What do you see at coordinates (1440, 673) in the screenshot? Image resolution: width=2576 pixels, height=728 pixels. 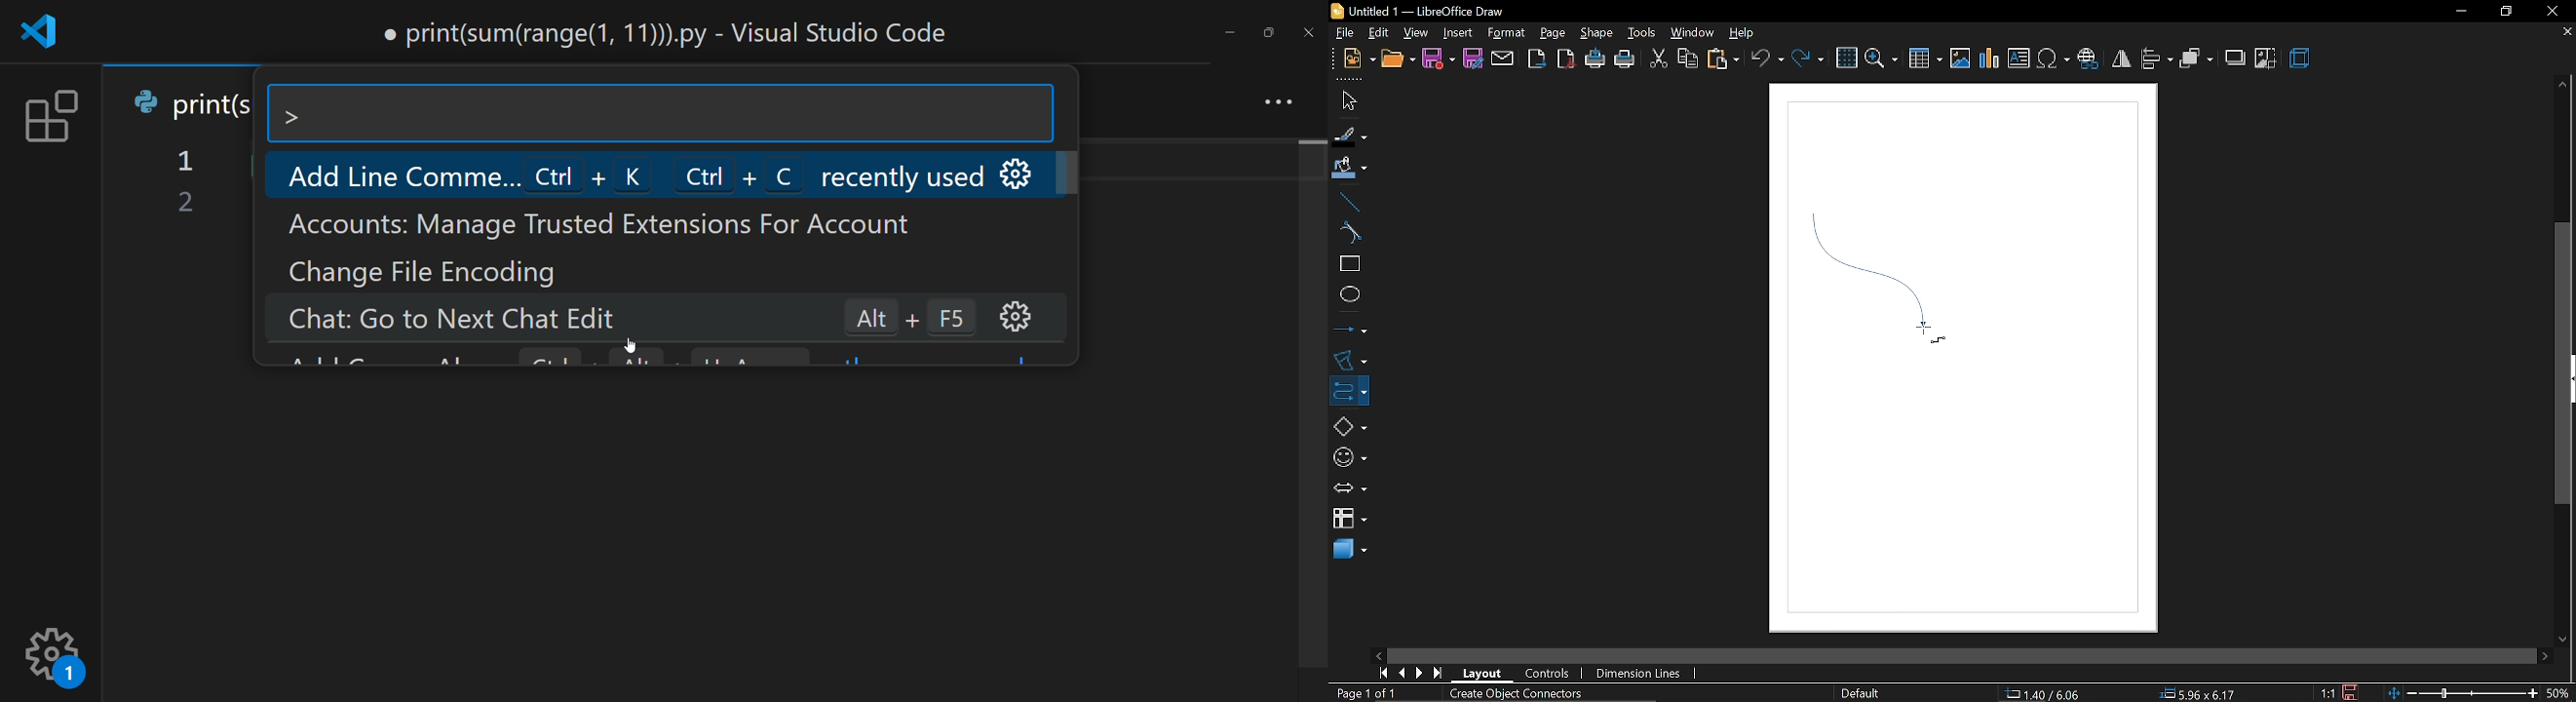 I see `go to last page` at bounding box center [1440, 673].